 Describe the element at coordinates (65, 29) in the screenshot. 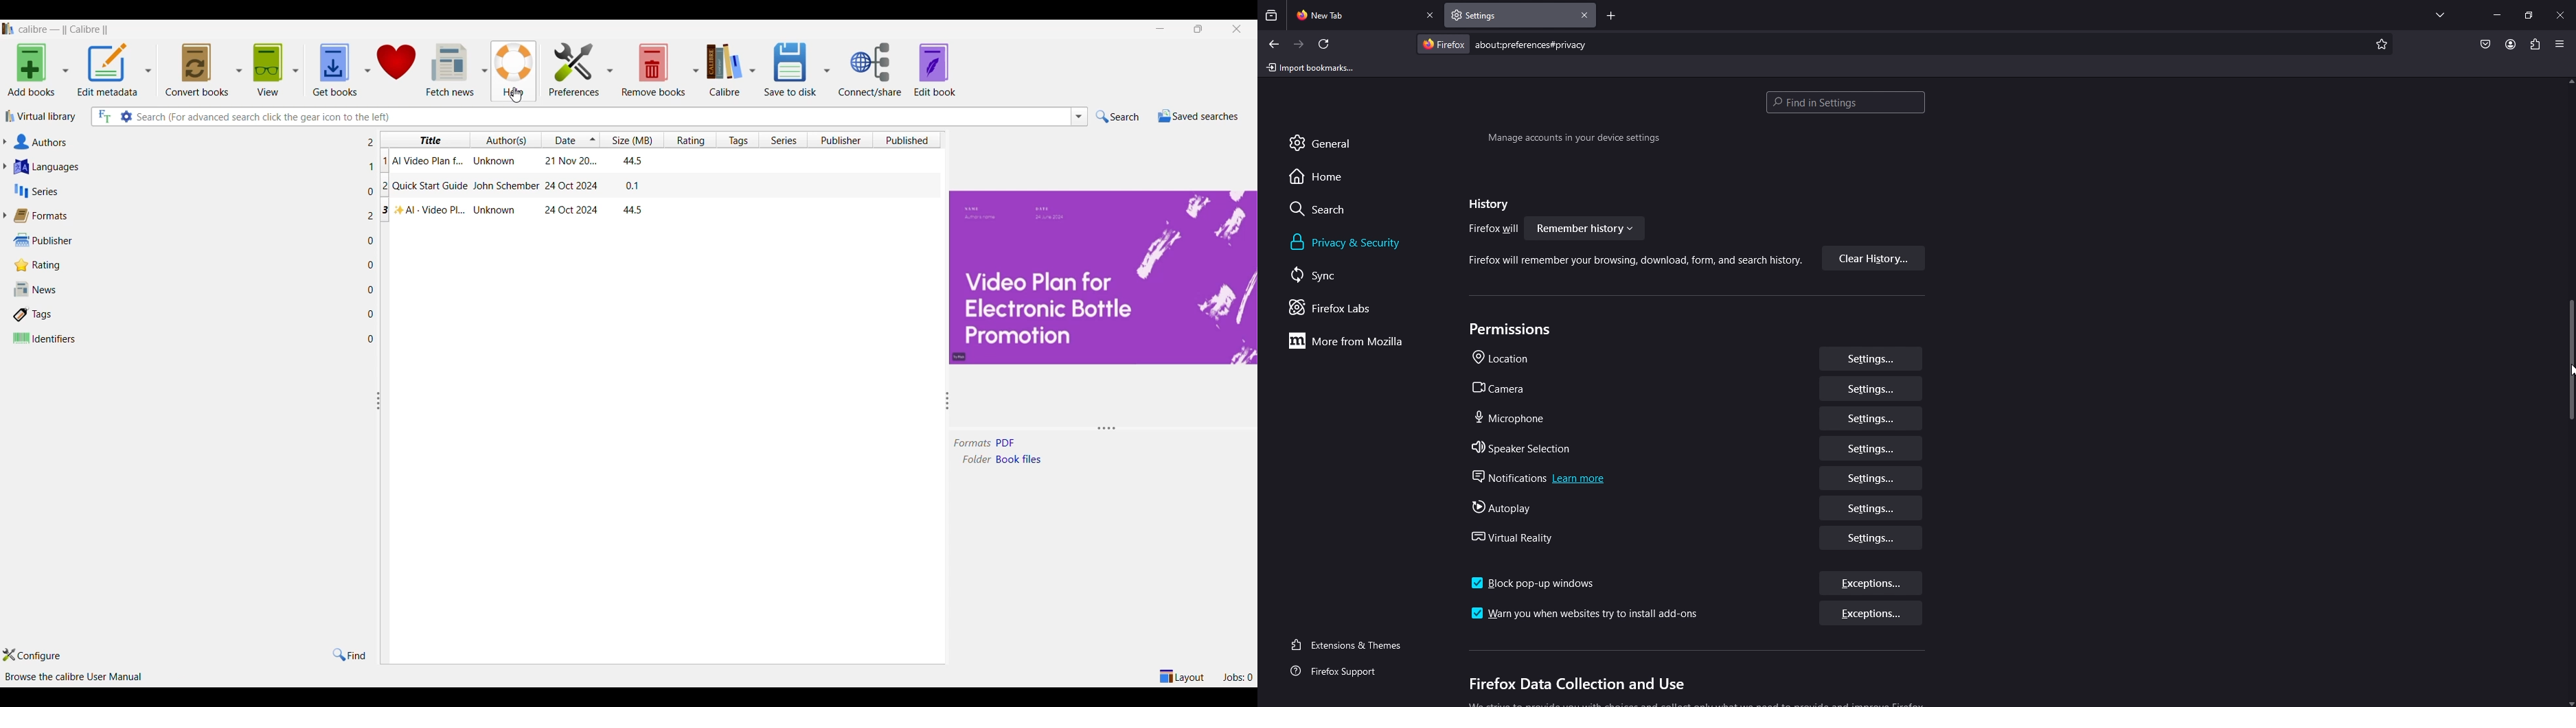

I see `Software name` at that location.